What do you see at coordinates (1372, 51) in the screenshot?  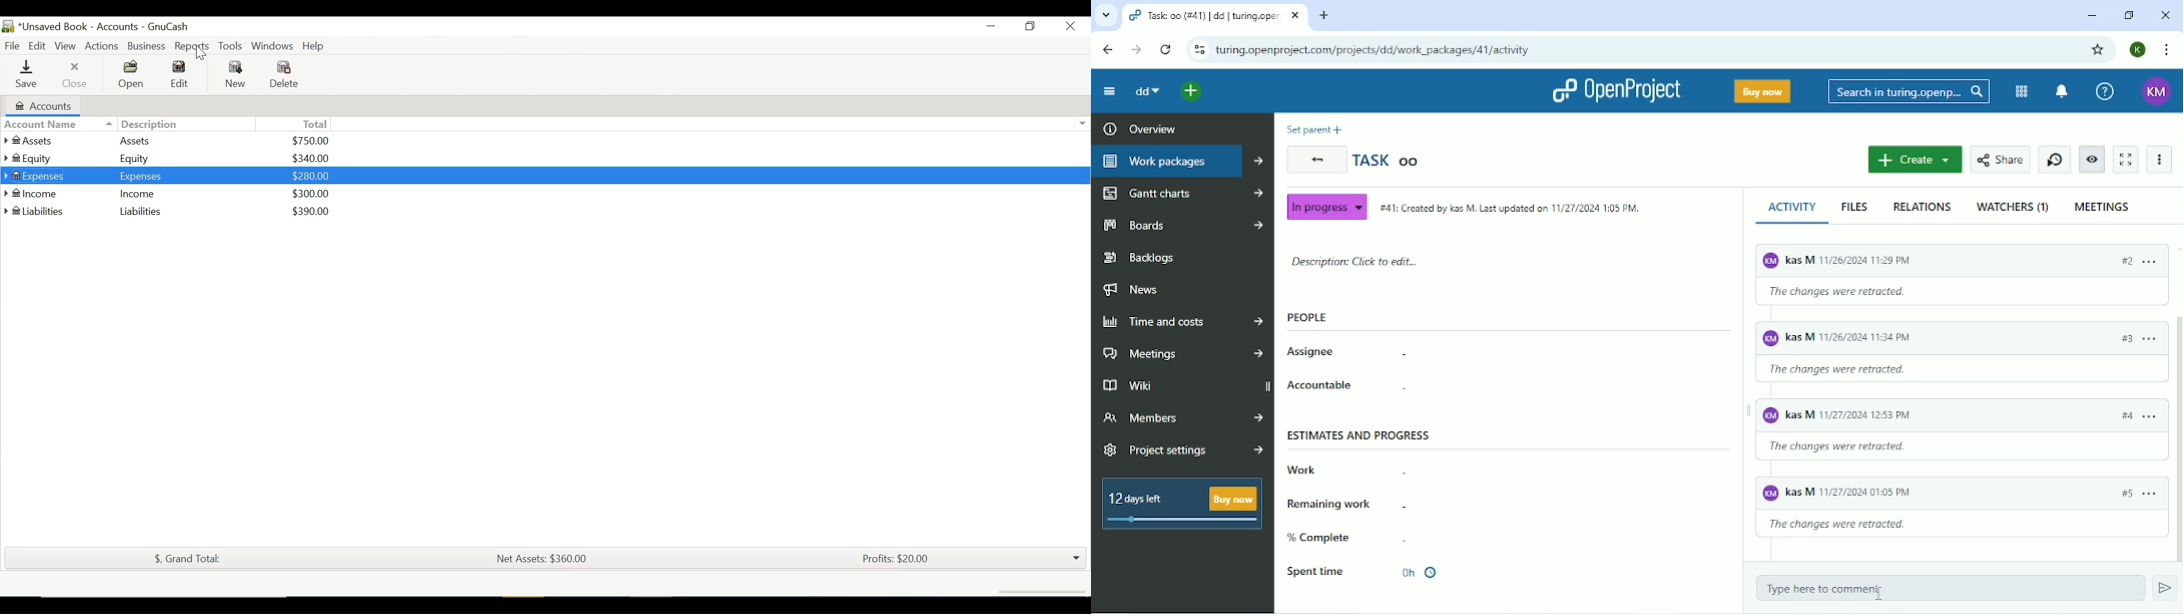 I see `turing.openproject.com/projects/dd/work_packages/41/activity` at bounding box center [1372, 51].